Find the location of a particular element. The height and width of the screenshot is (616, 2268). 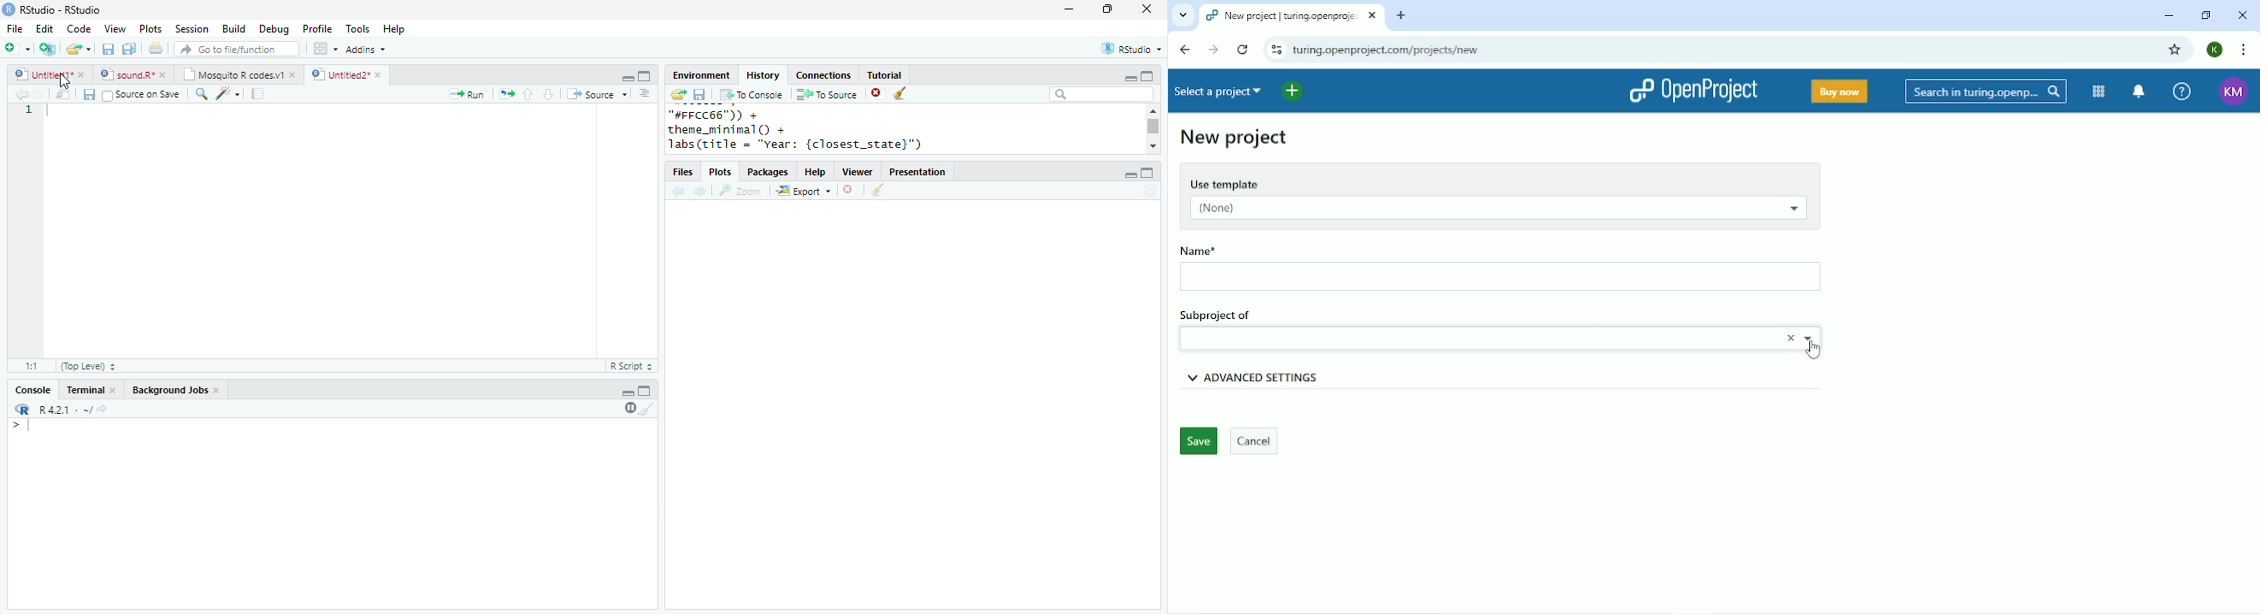

Untitled 1 is located at coordinates (41, 74).